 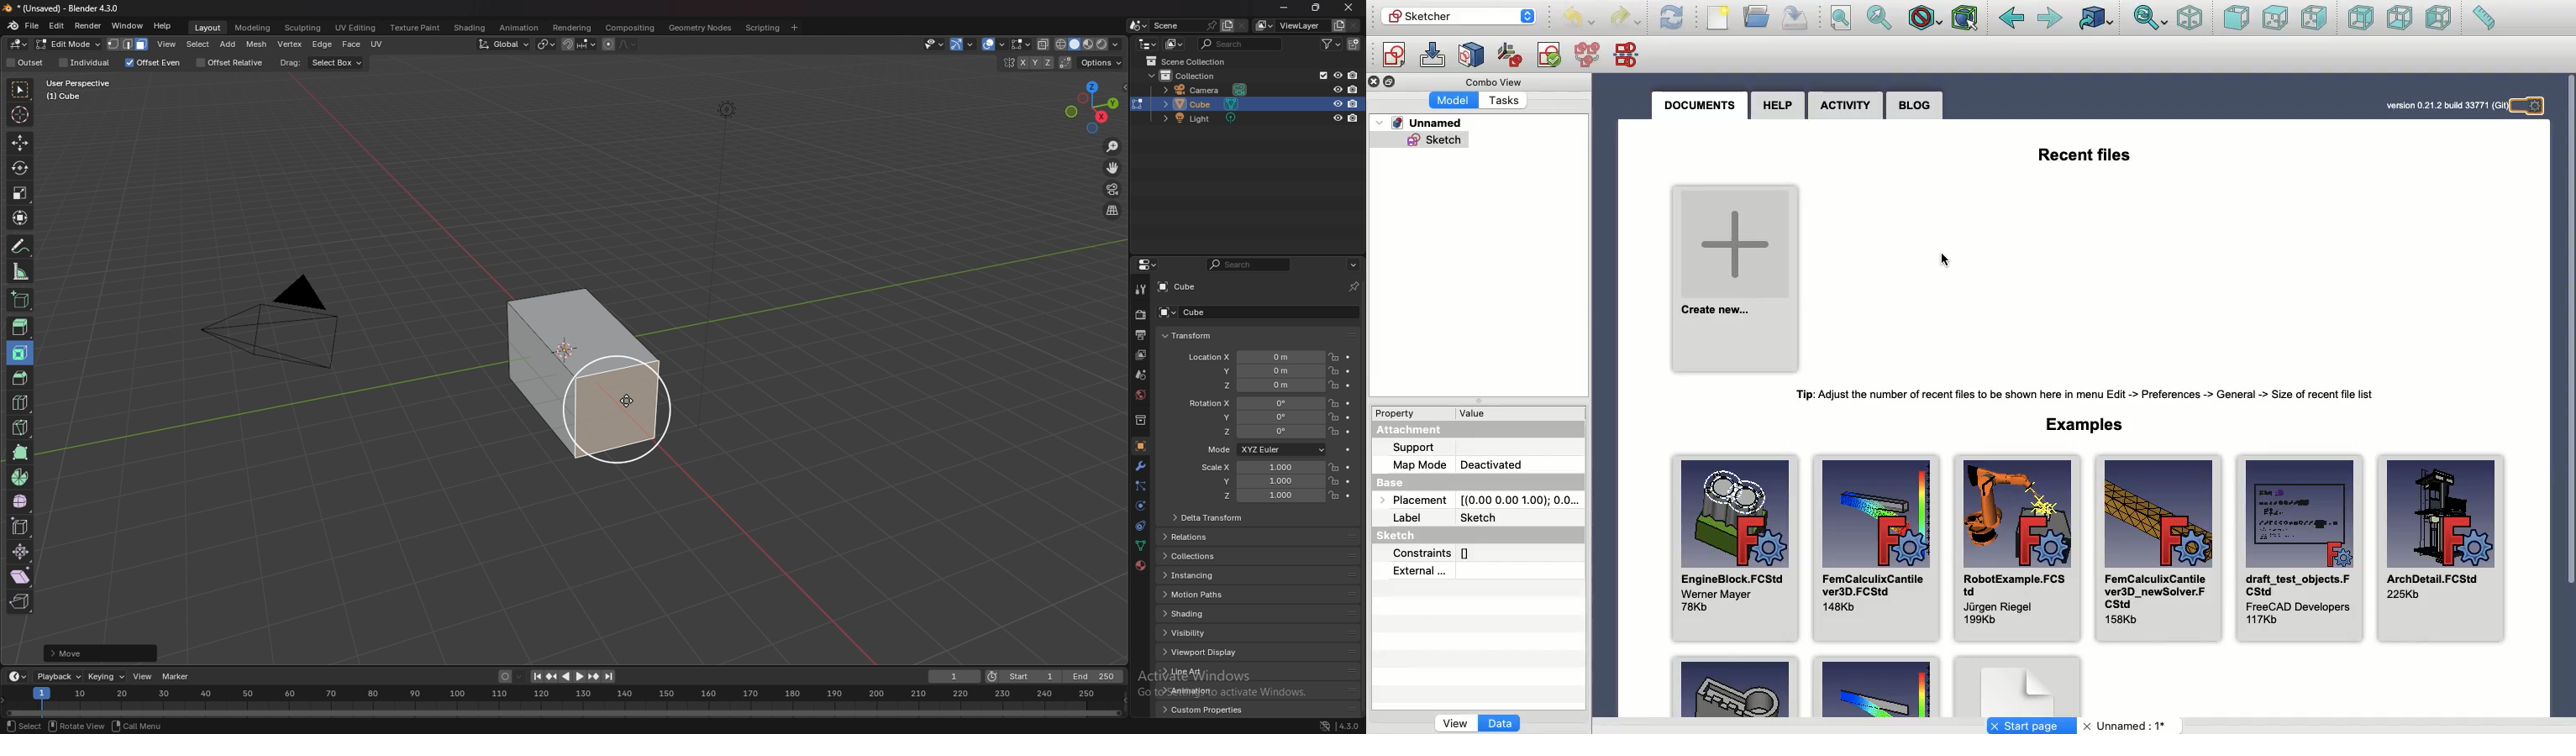 I want to click on Map sketch to face, so click(x=1475, y=55).